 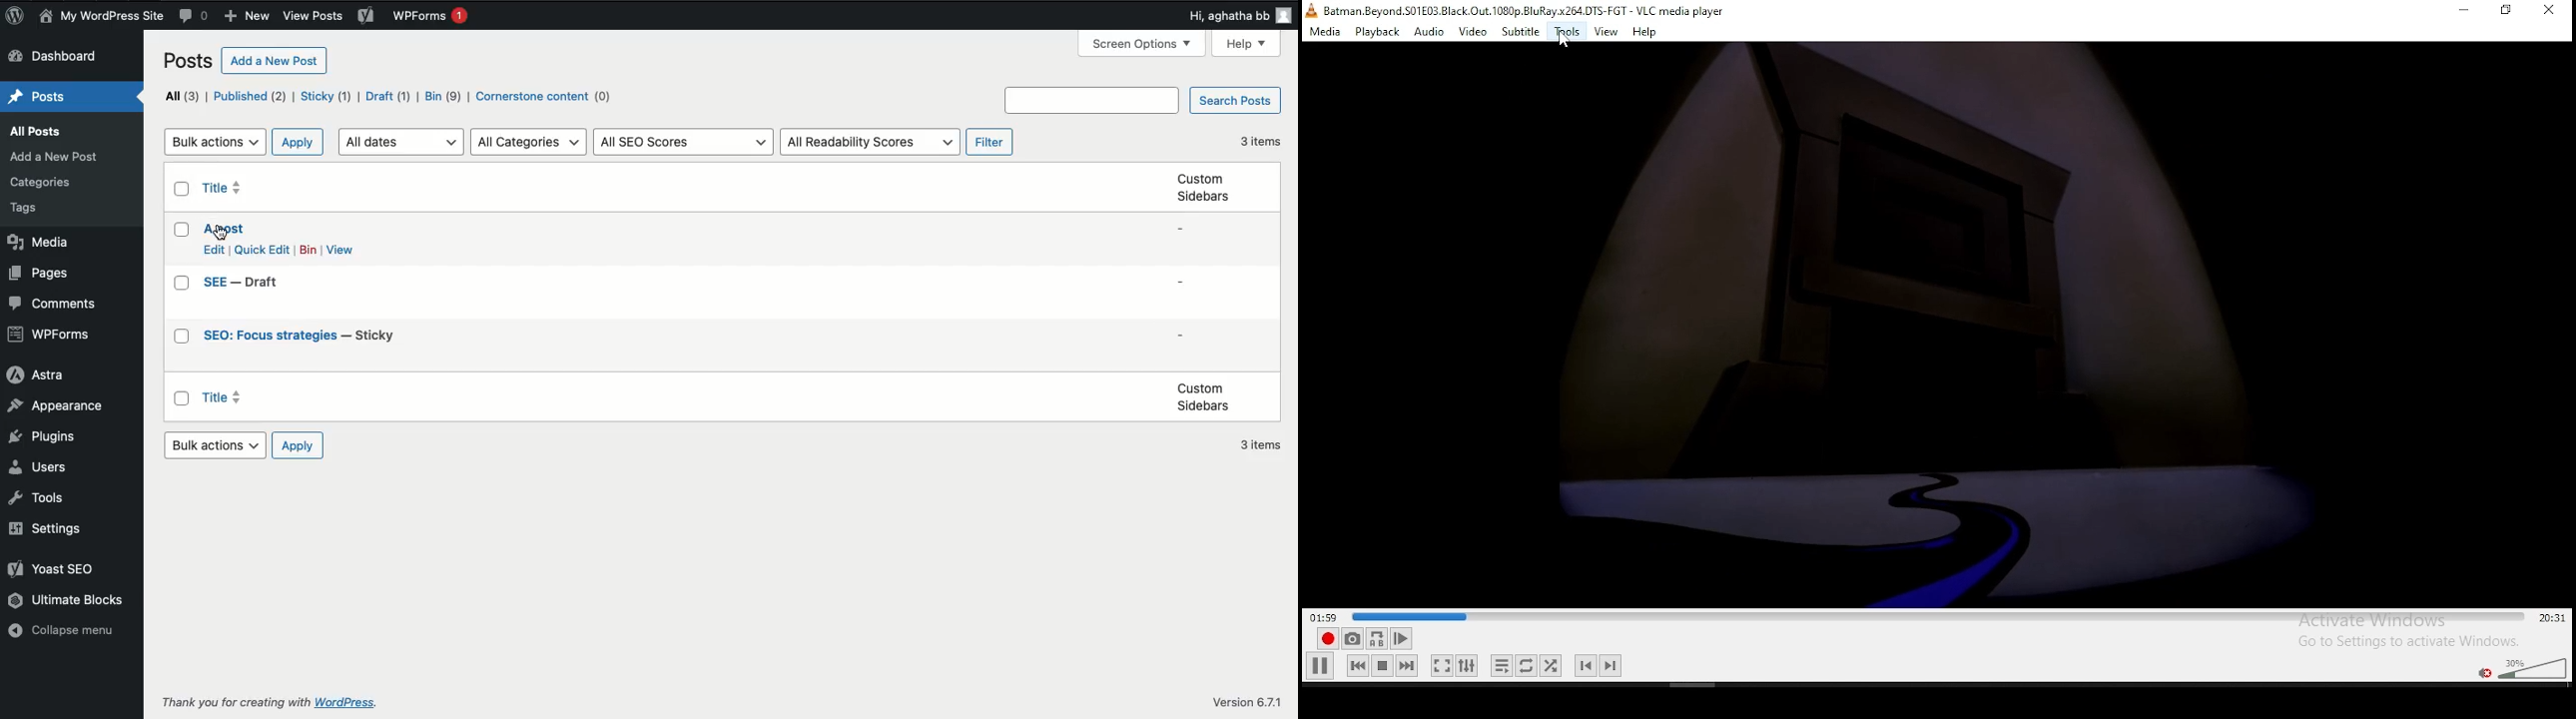 I want to click on Posts, so click(x=188, y=61).